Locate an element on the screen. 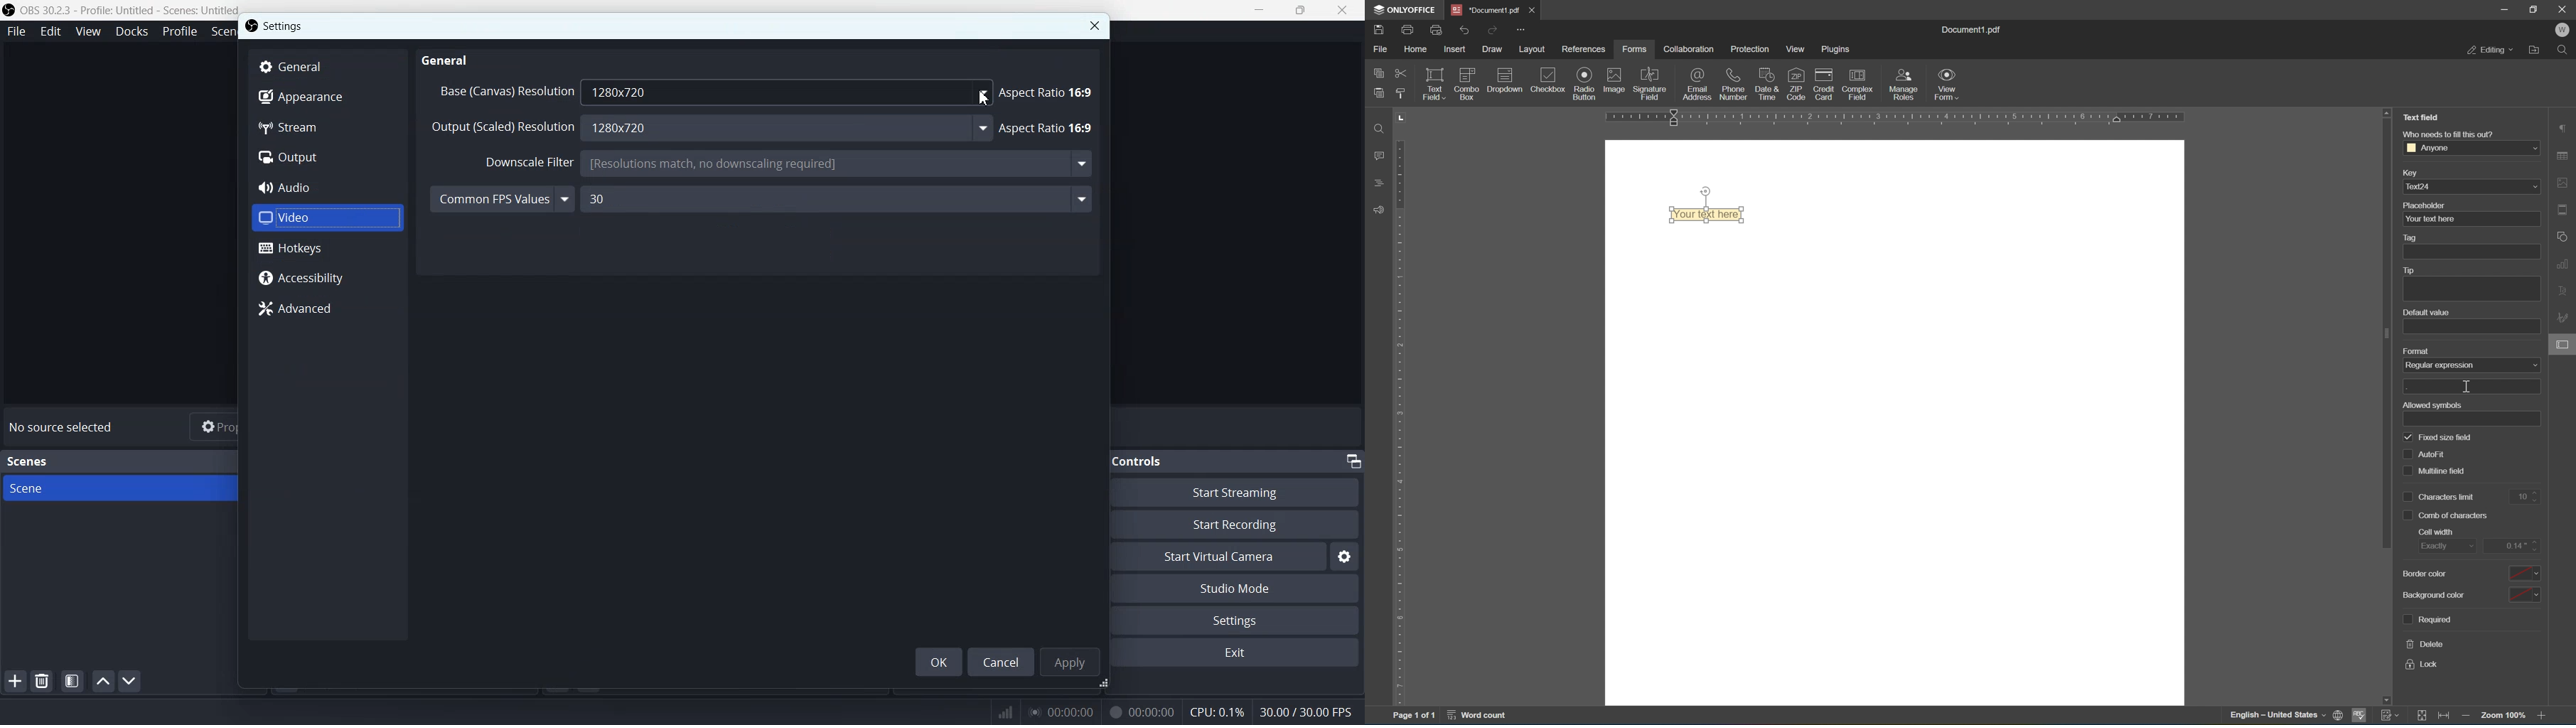  shape settings is located at coordinates (2564, 236).